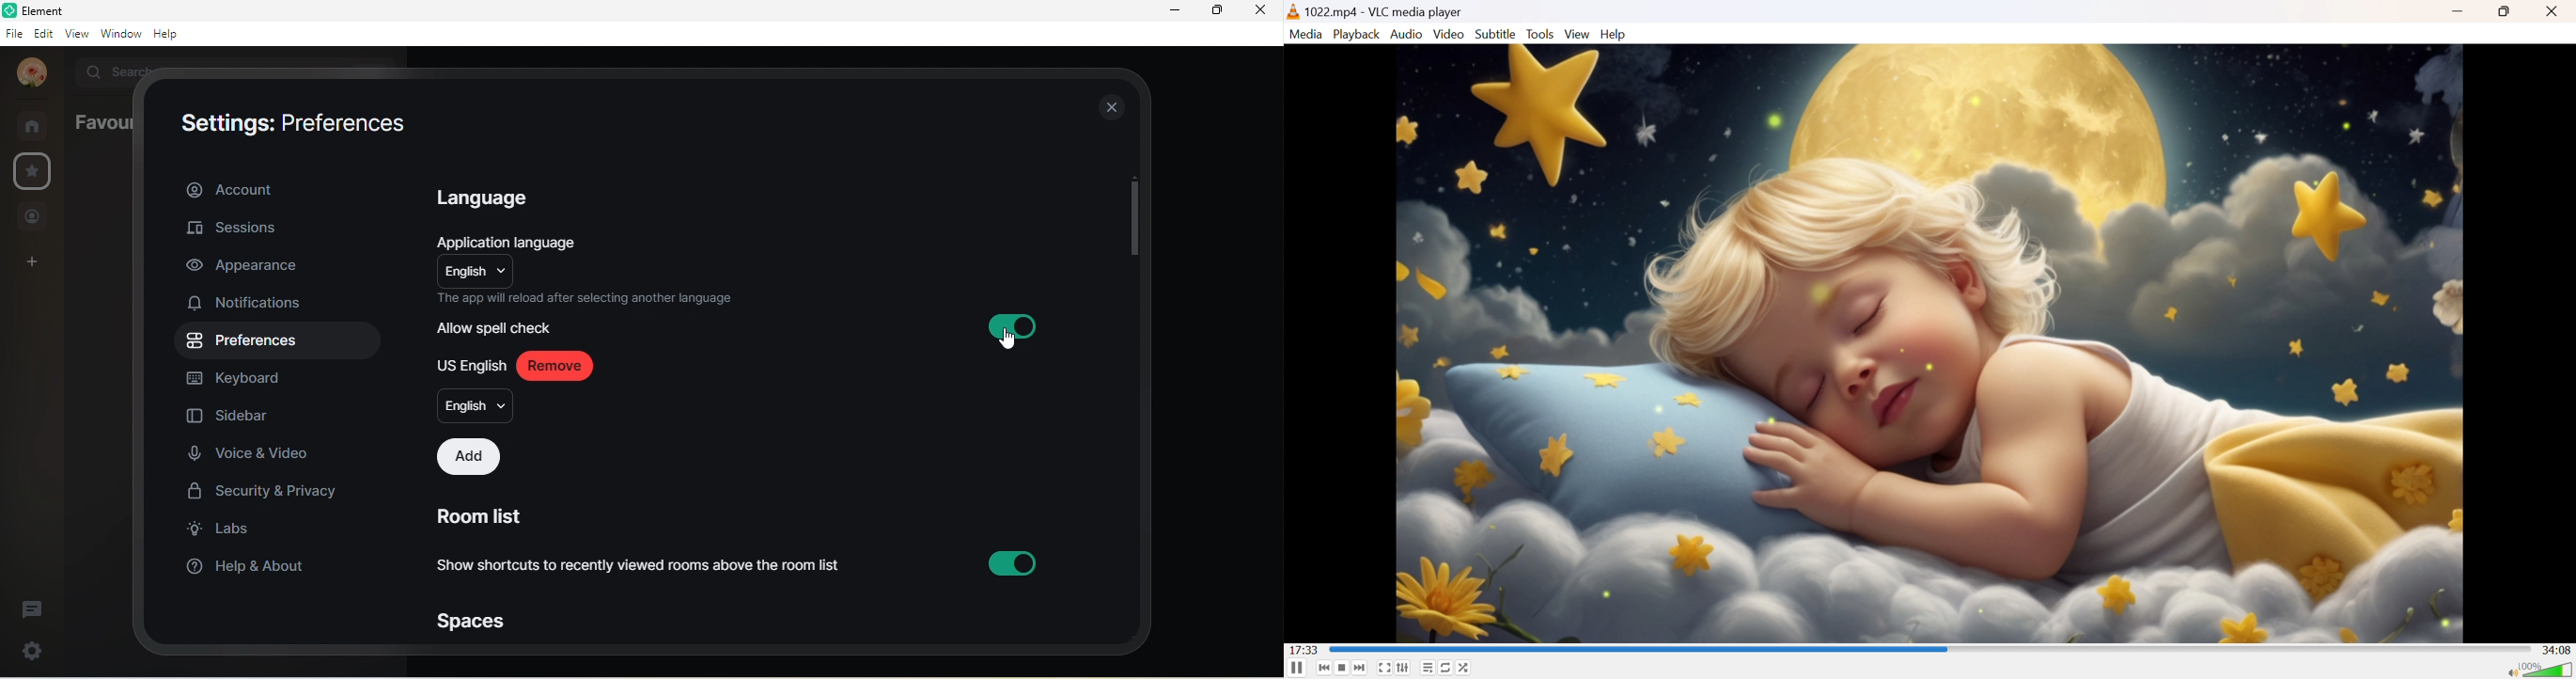  Describe the element at coordinates (741, 563) in the screenshot. I see `show shortcuts to recently viewed rooms above the room list` at that location.